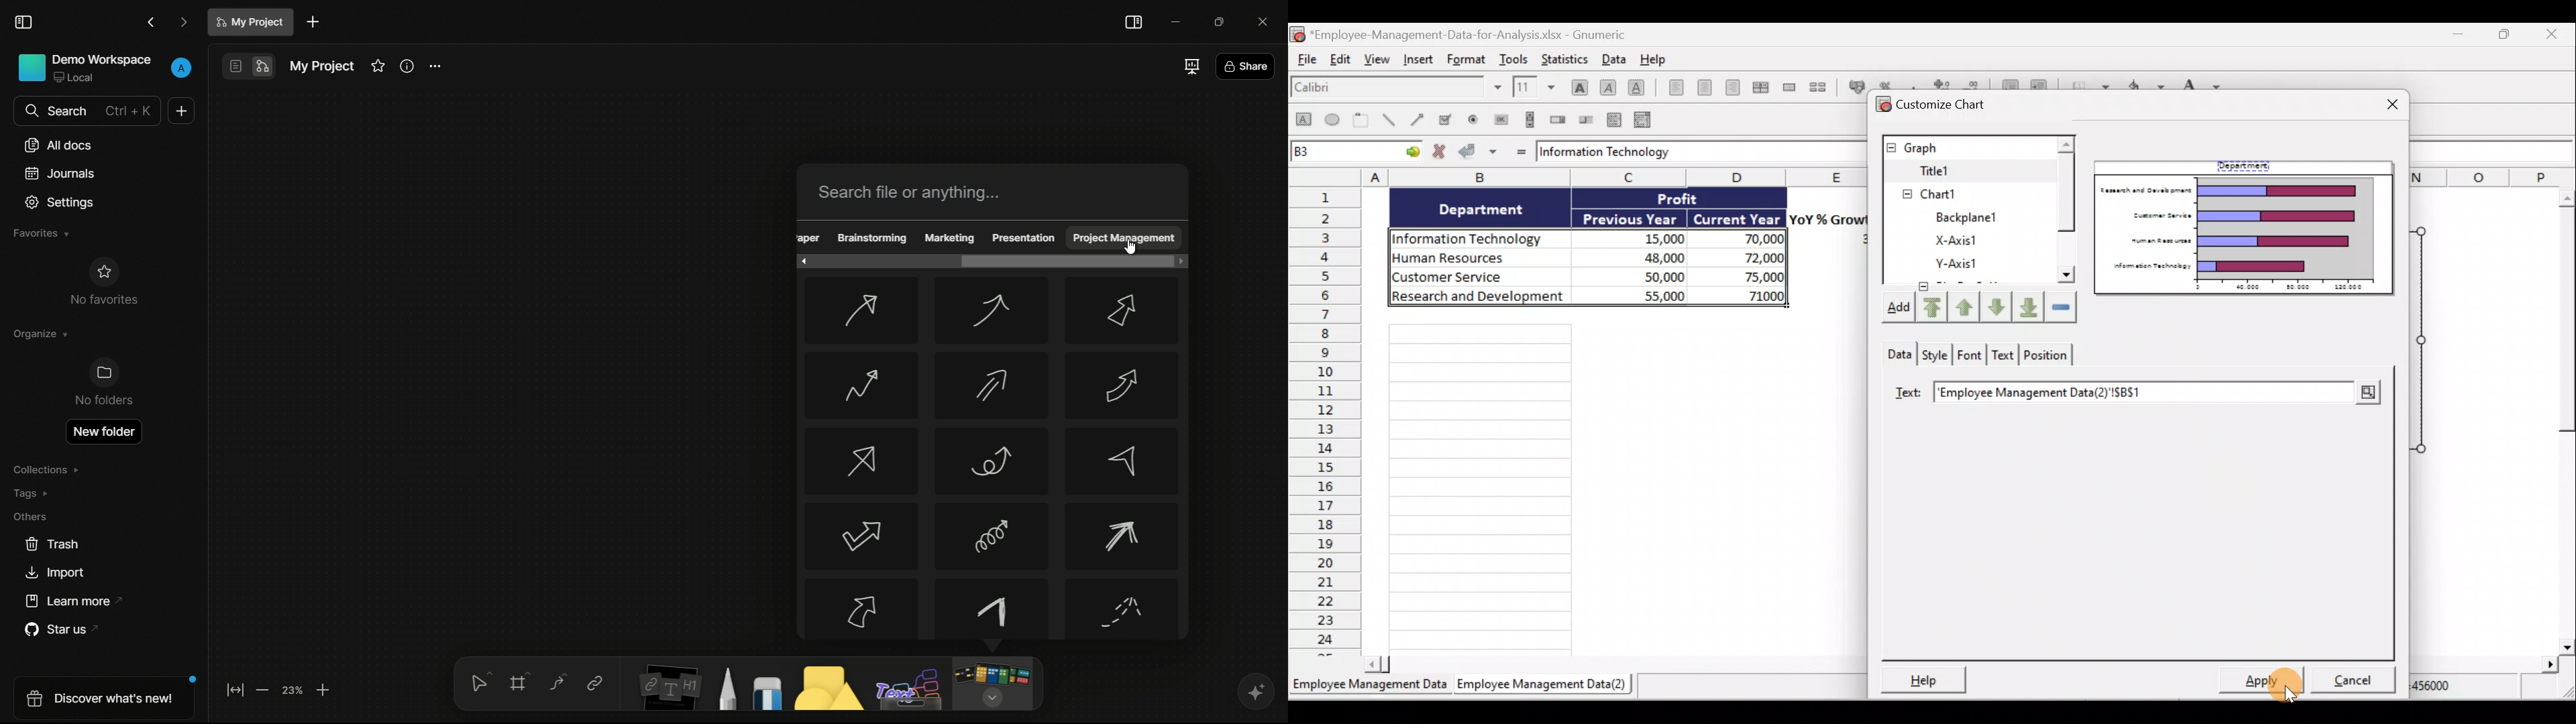 The image size is (2576, 728). I want to click on obscure text, so click(809, 237).